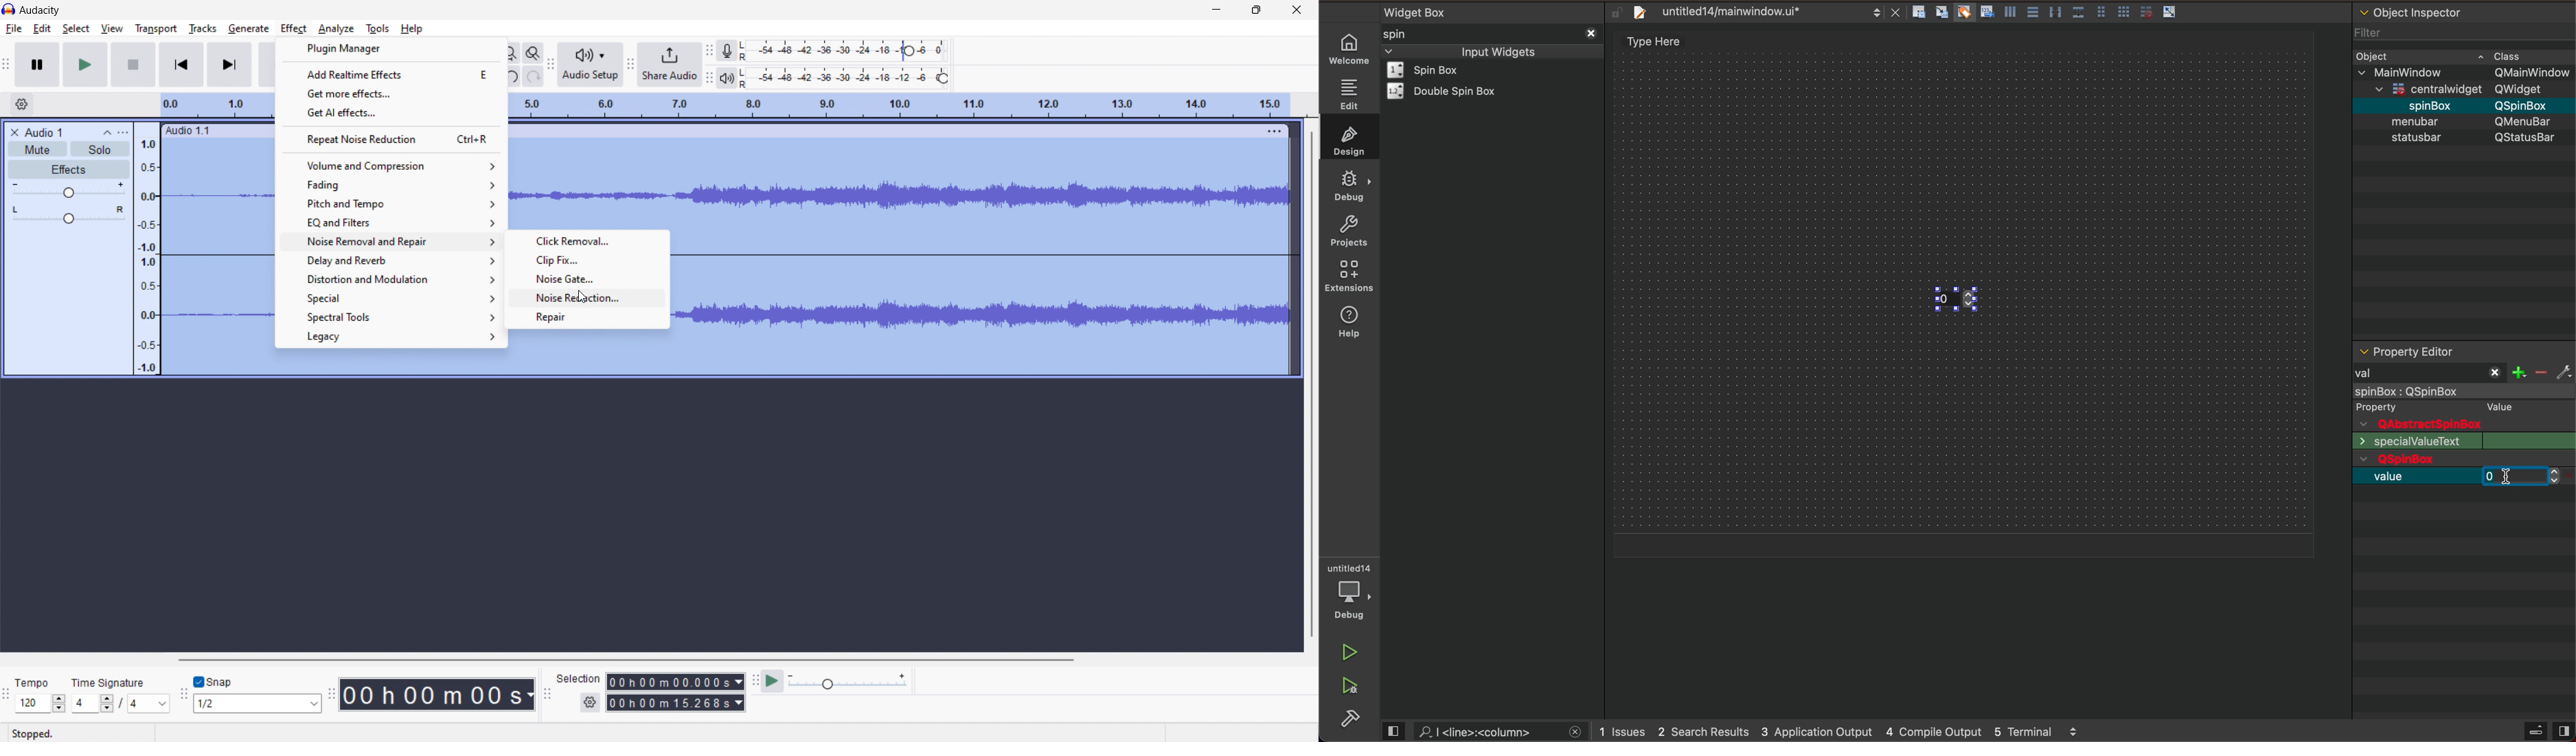 This screenshot has width=2576, height=756. I want to click on volume and compression, so click(390, 166).